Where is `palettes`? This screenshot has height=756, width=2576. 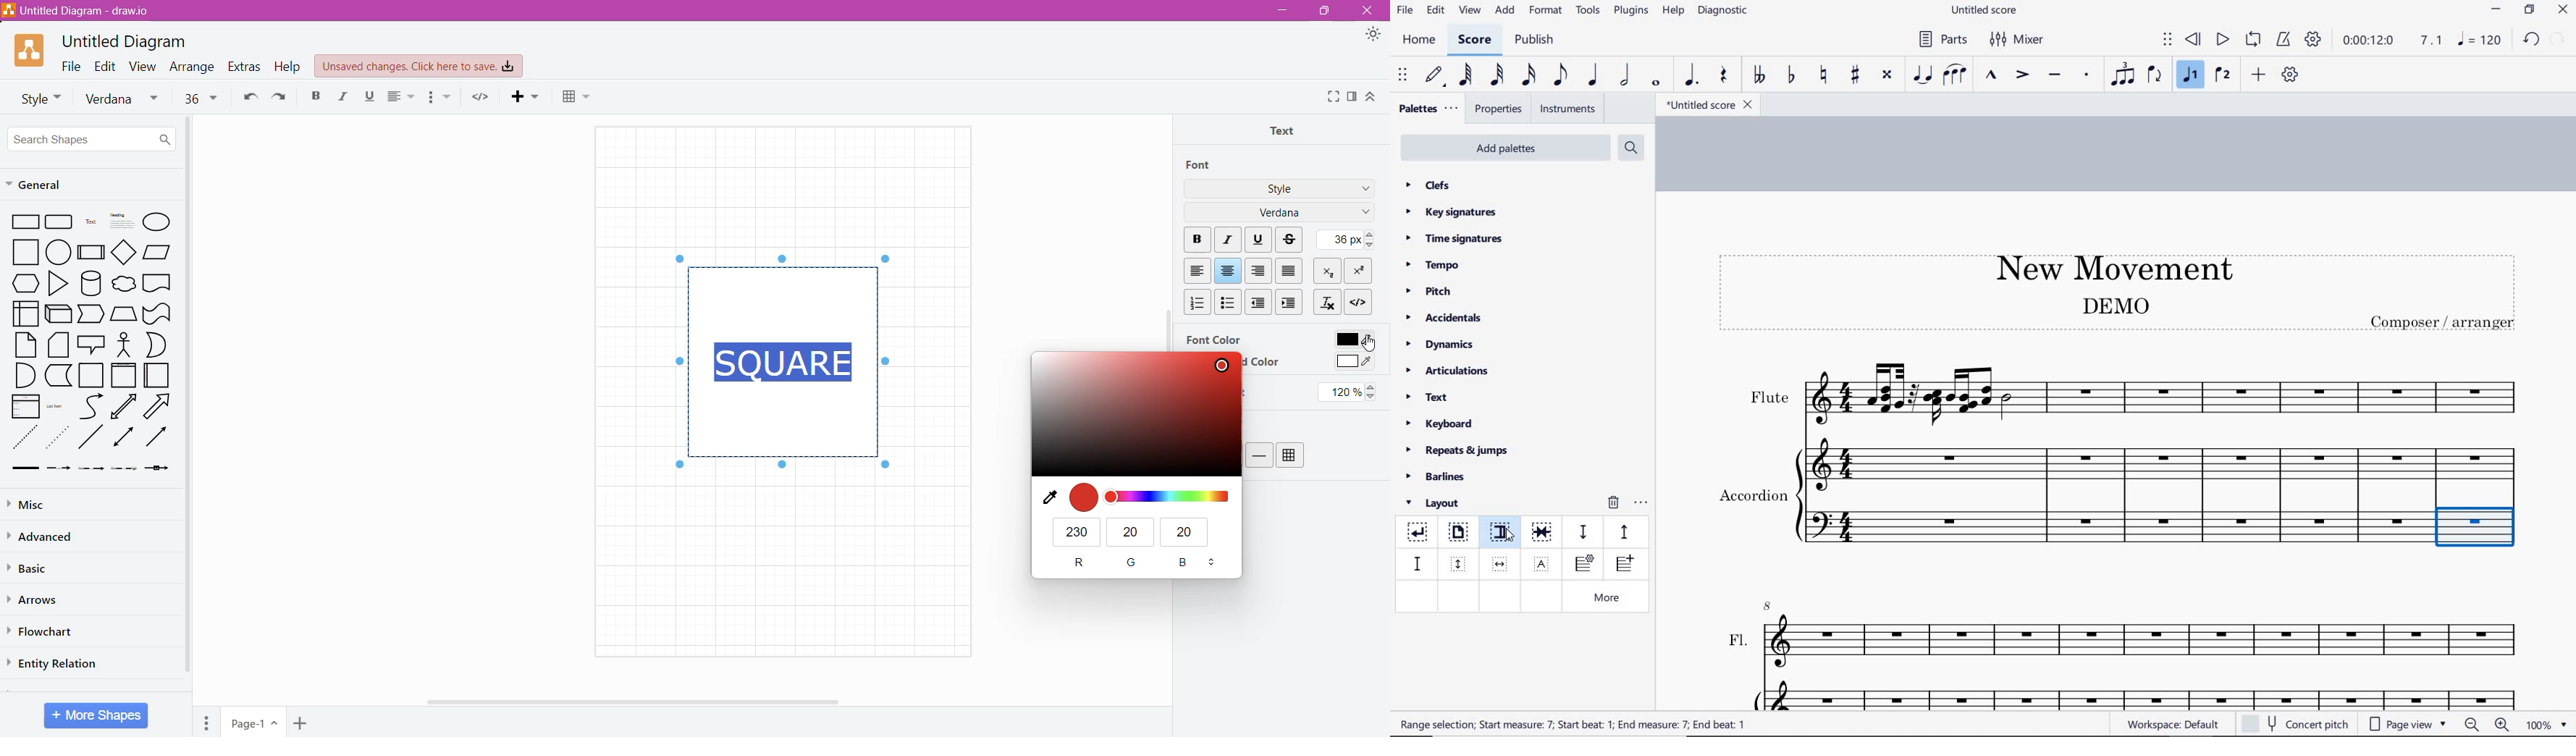 palettes is located at coordinates (1427, 109).